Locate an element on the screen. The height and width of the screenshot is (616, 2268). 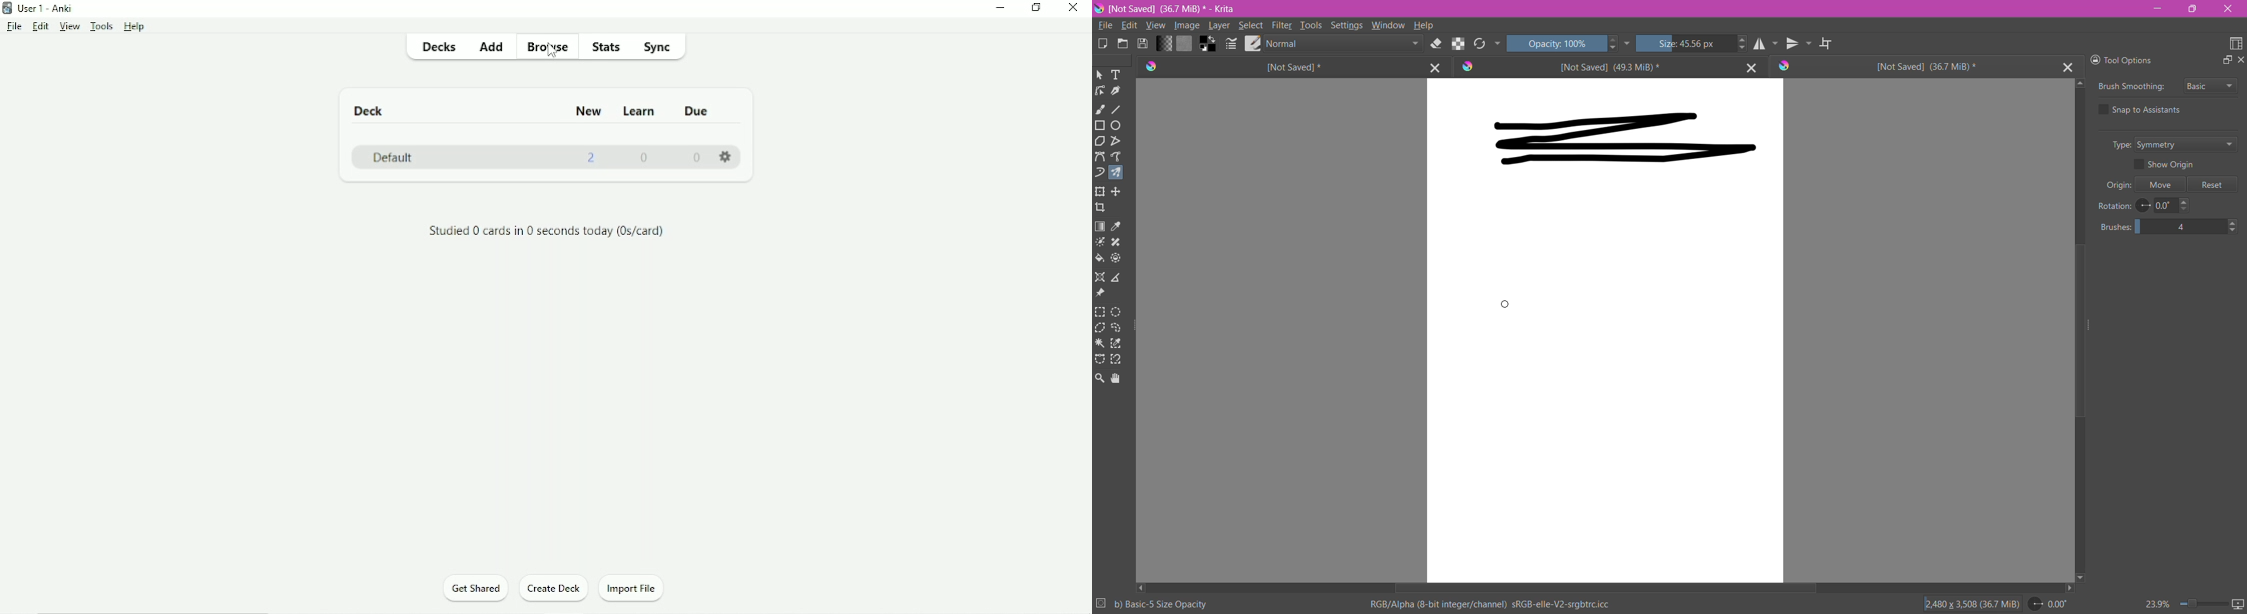
Studied 0 cards in 0 seconds today. is located at coordinates (546, 231).